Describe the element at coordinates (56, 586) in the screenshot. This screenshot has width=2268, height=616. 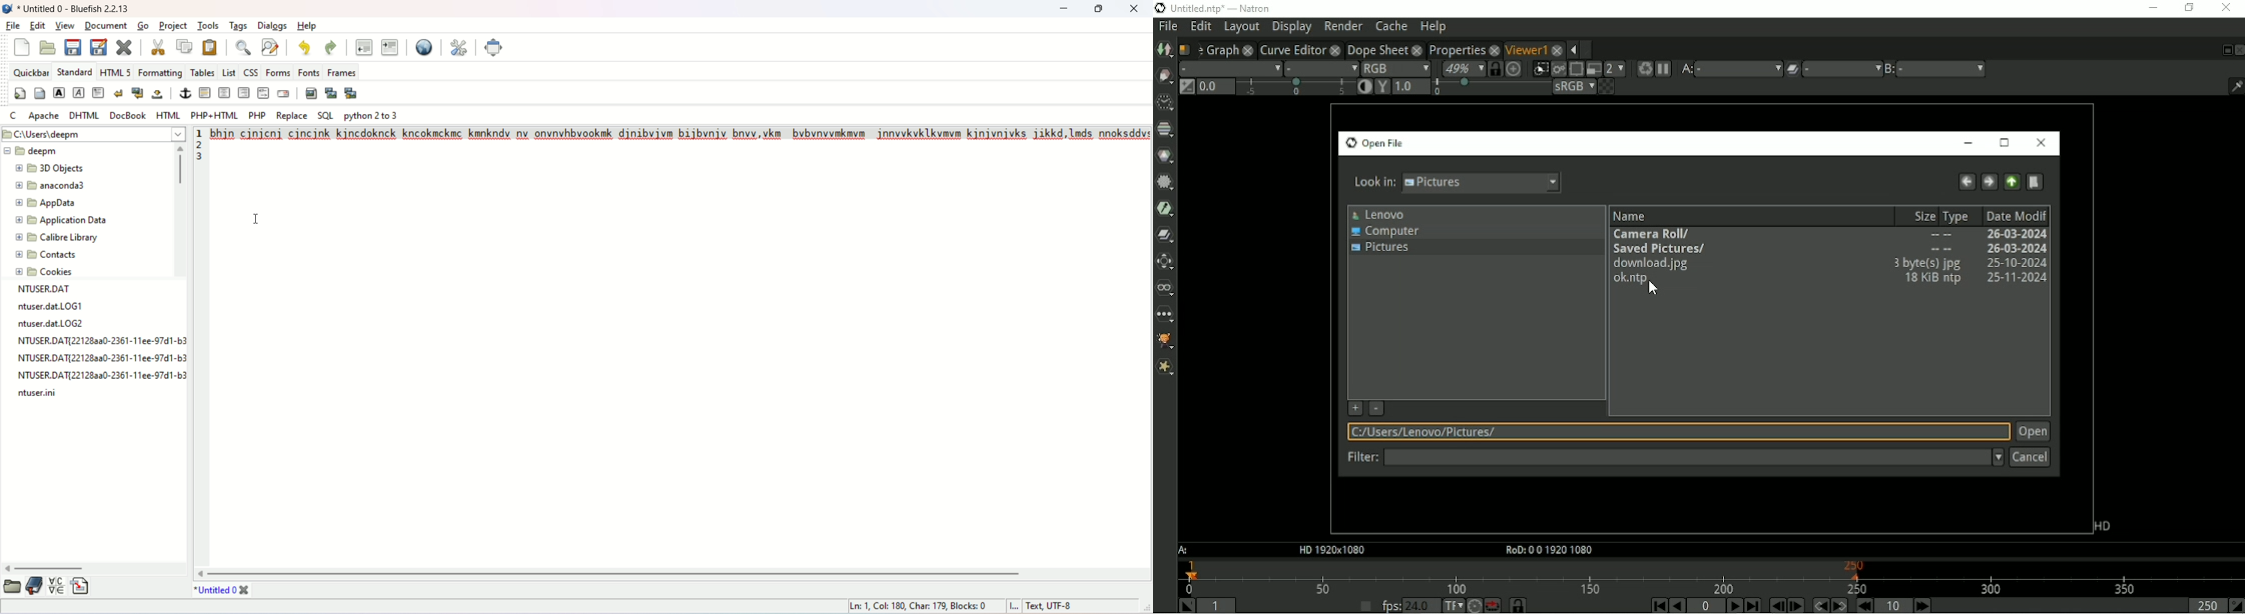
I see `insert special character` at that location.